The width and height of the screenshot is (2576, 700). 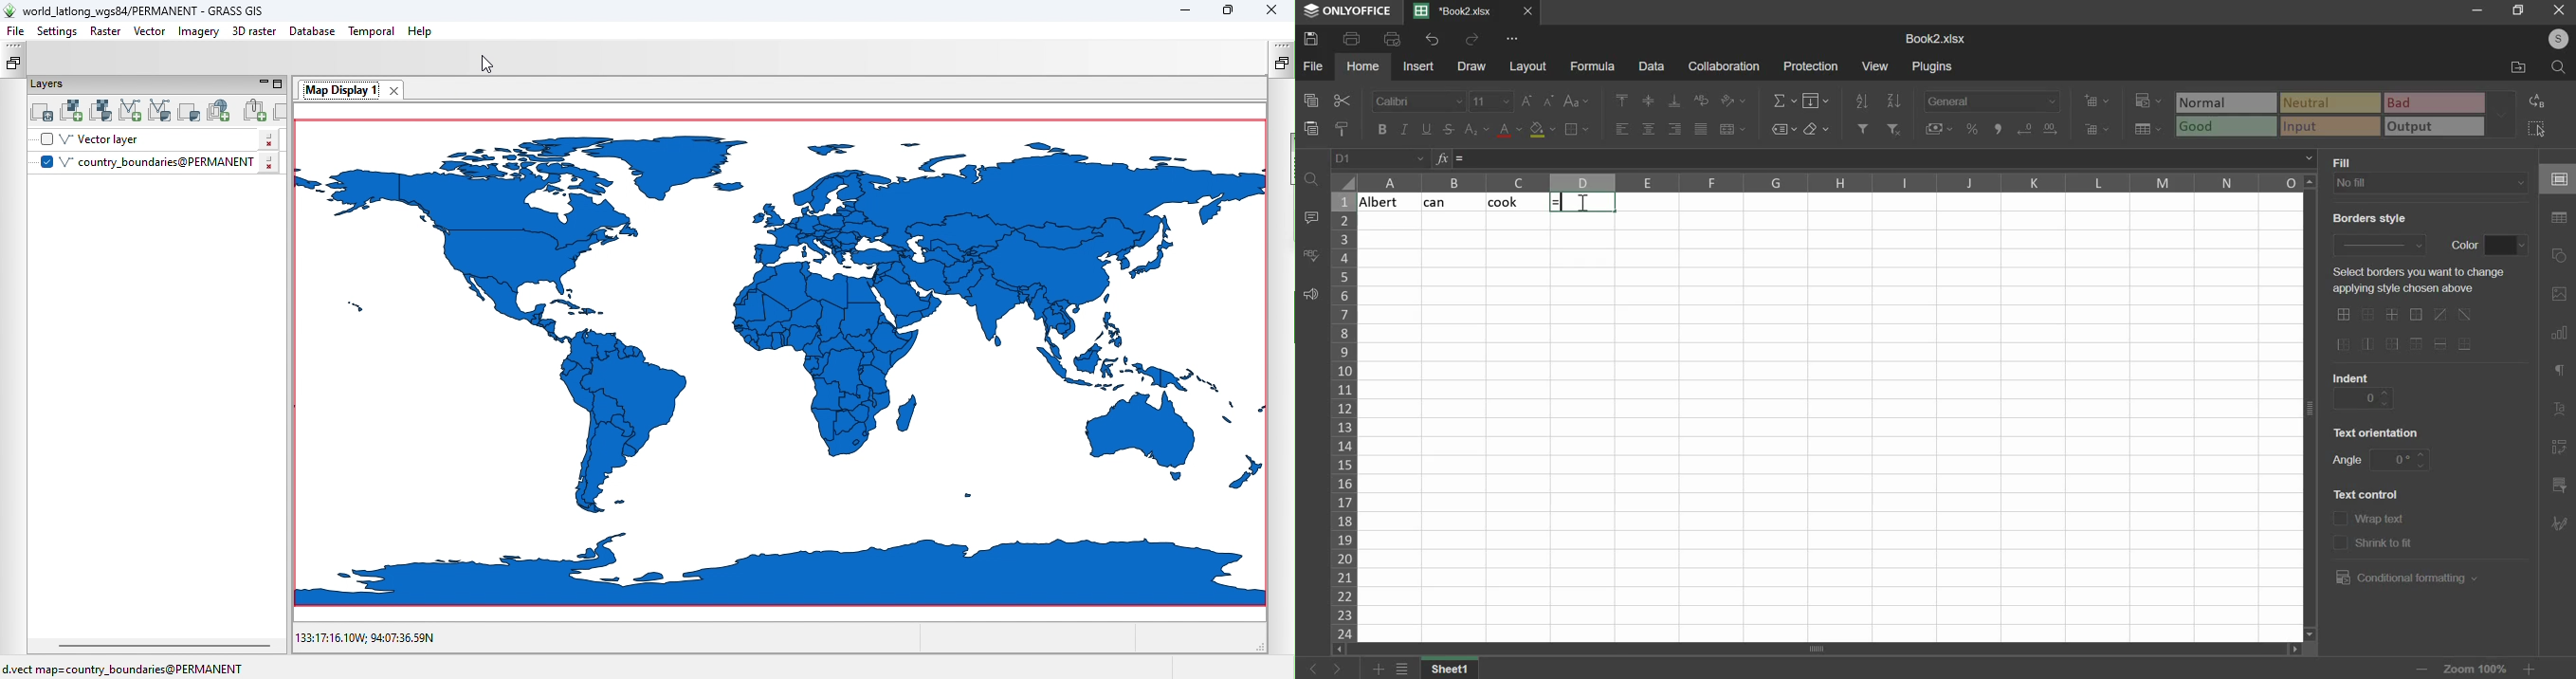 What do you see at coordinates (1576, 101) in the screenshot?
I see `change case` at bounding box center [1576, 101].